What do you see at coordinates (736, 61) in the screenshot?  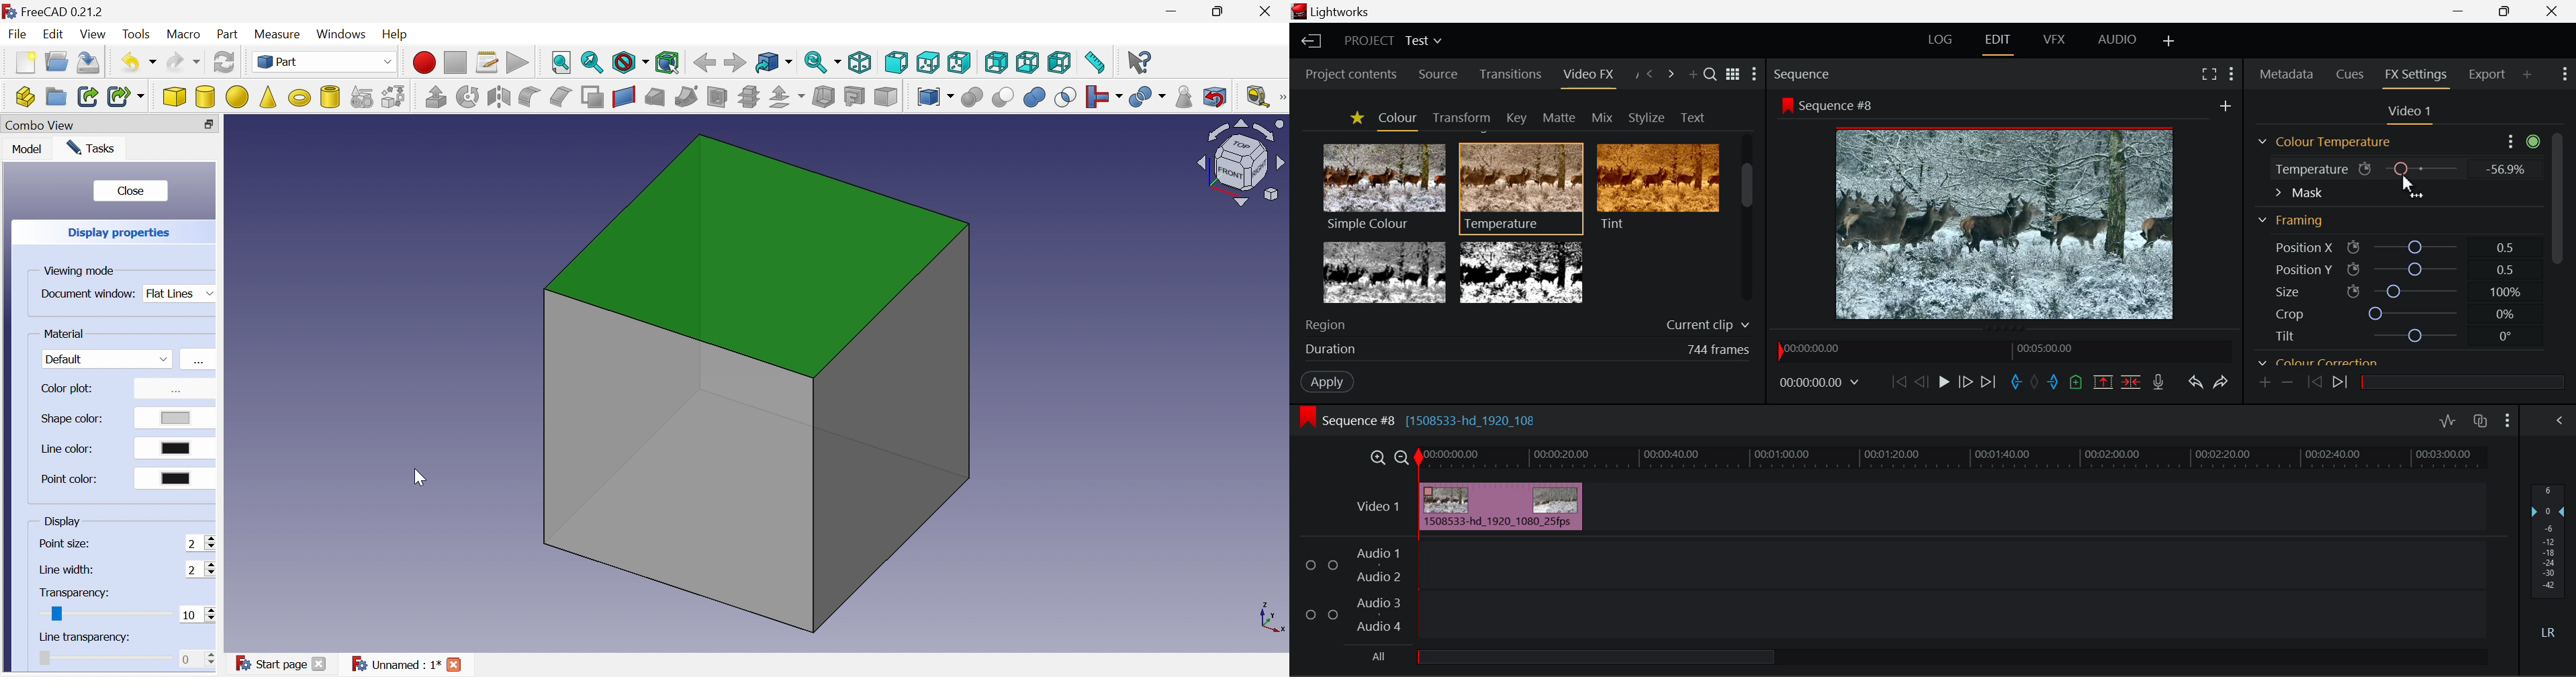 I see `Forward` at bounding box center [736, 61].